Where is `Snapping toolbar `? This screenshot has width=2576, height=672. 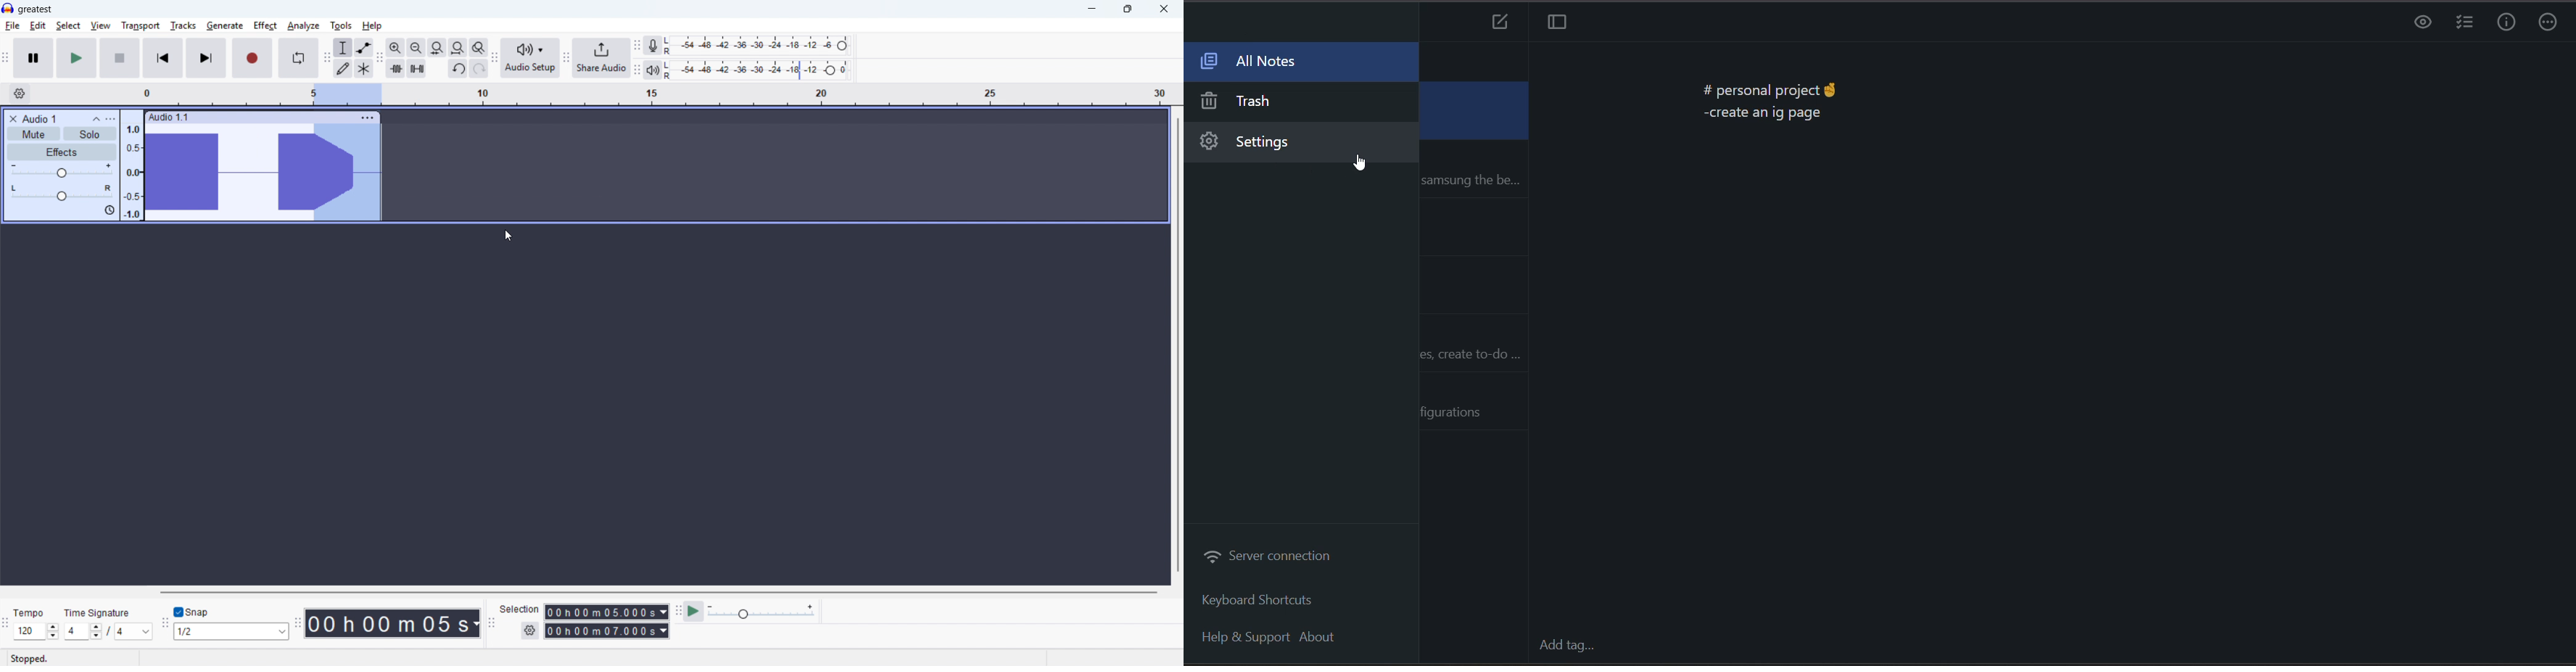
Snapping toolbar  is located at coordinates (166, 625).